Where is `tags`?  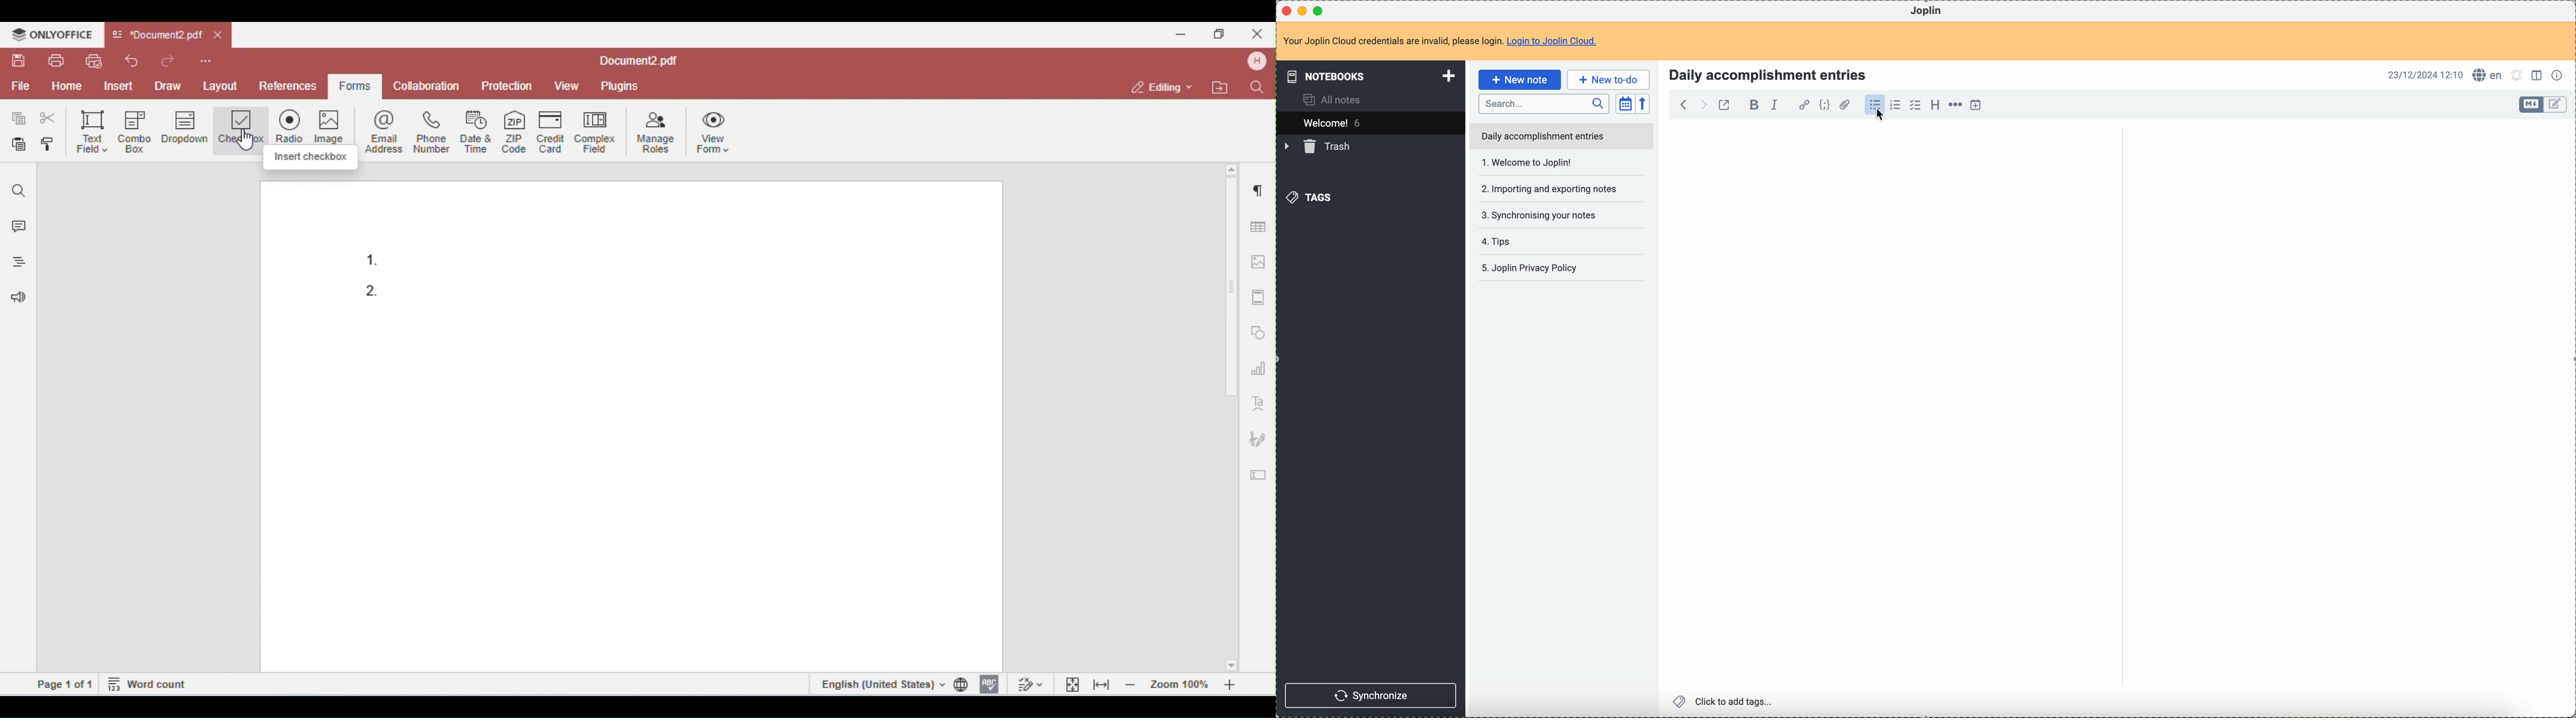 tags is located at coordinates (1312, 197).